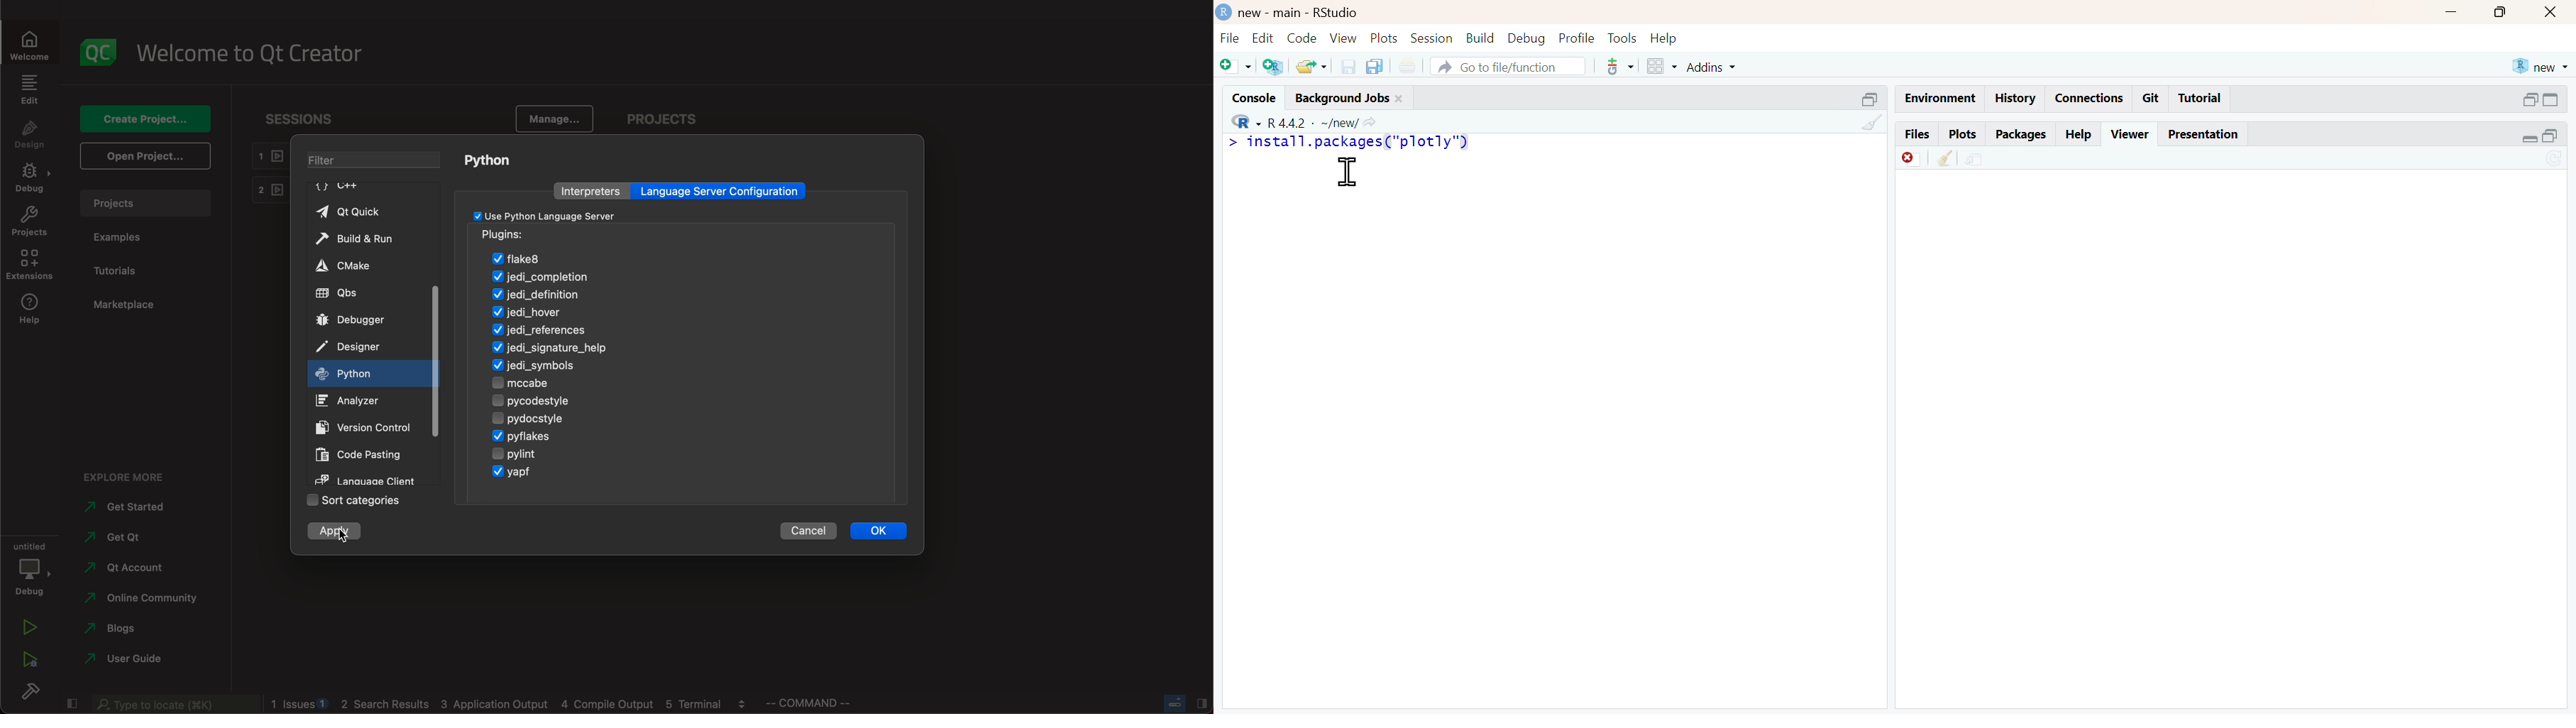 This screenshot has width=2576, height=728. I want to click on run debug, so click(26, 661).